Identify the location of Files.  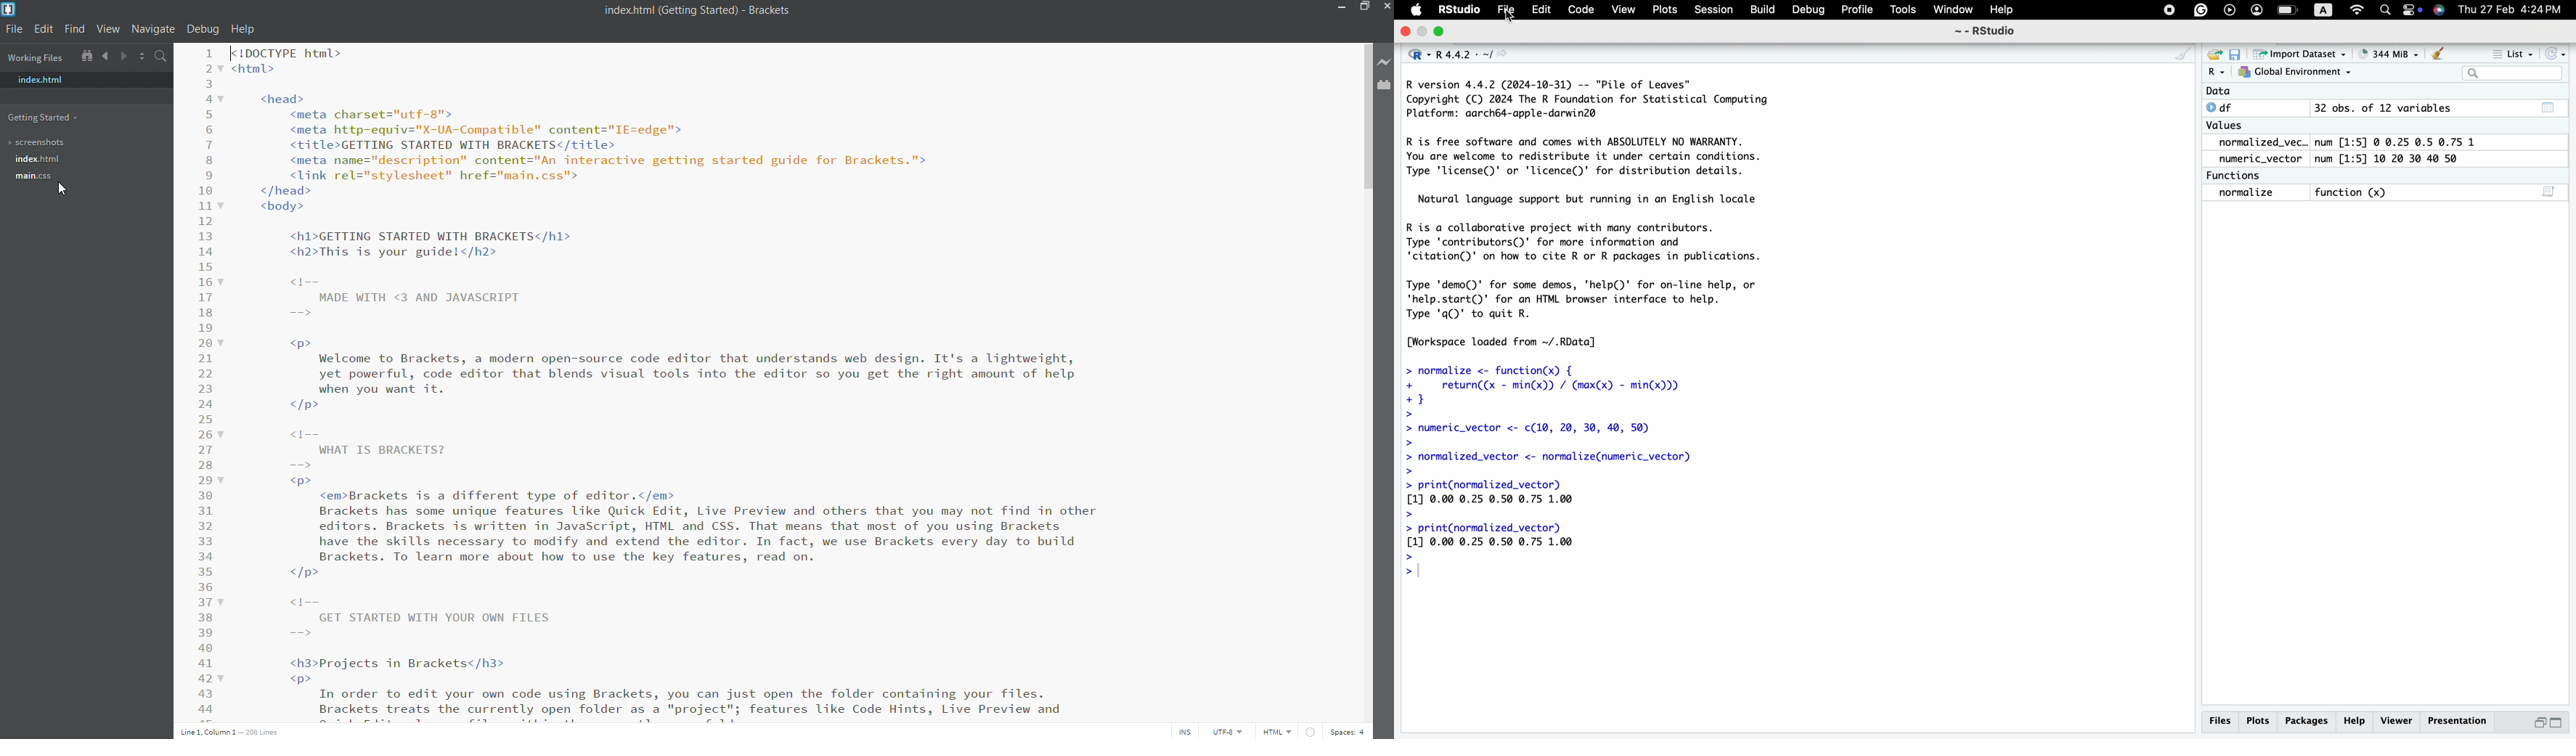
(2224, 722).